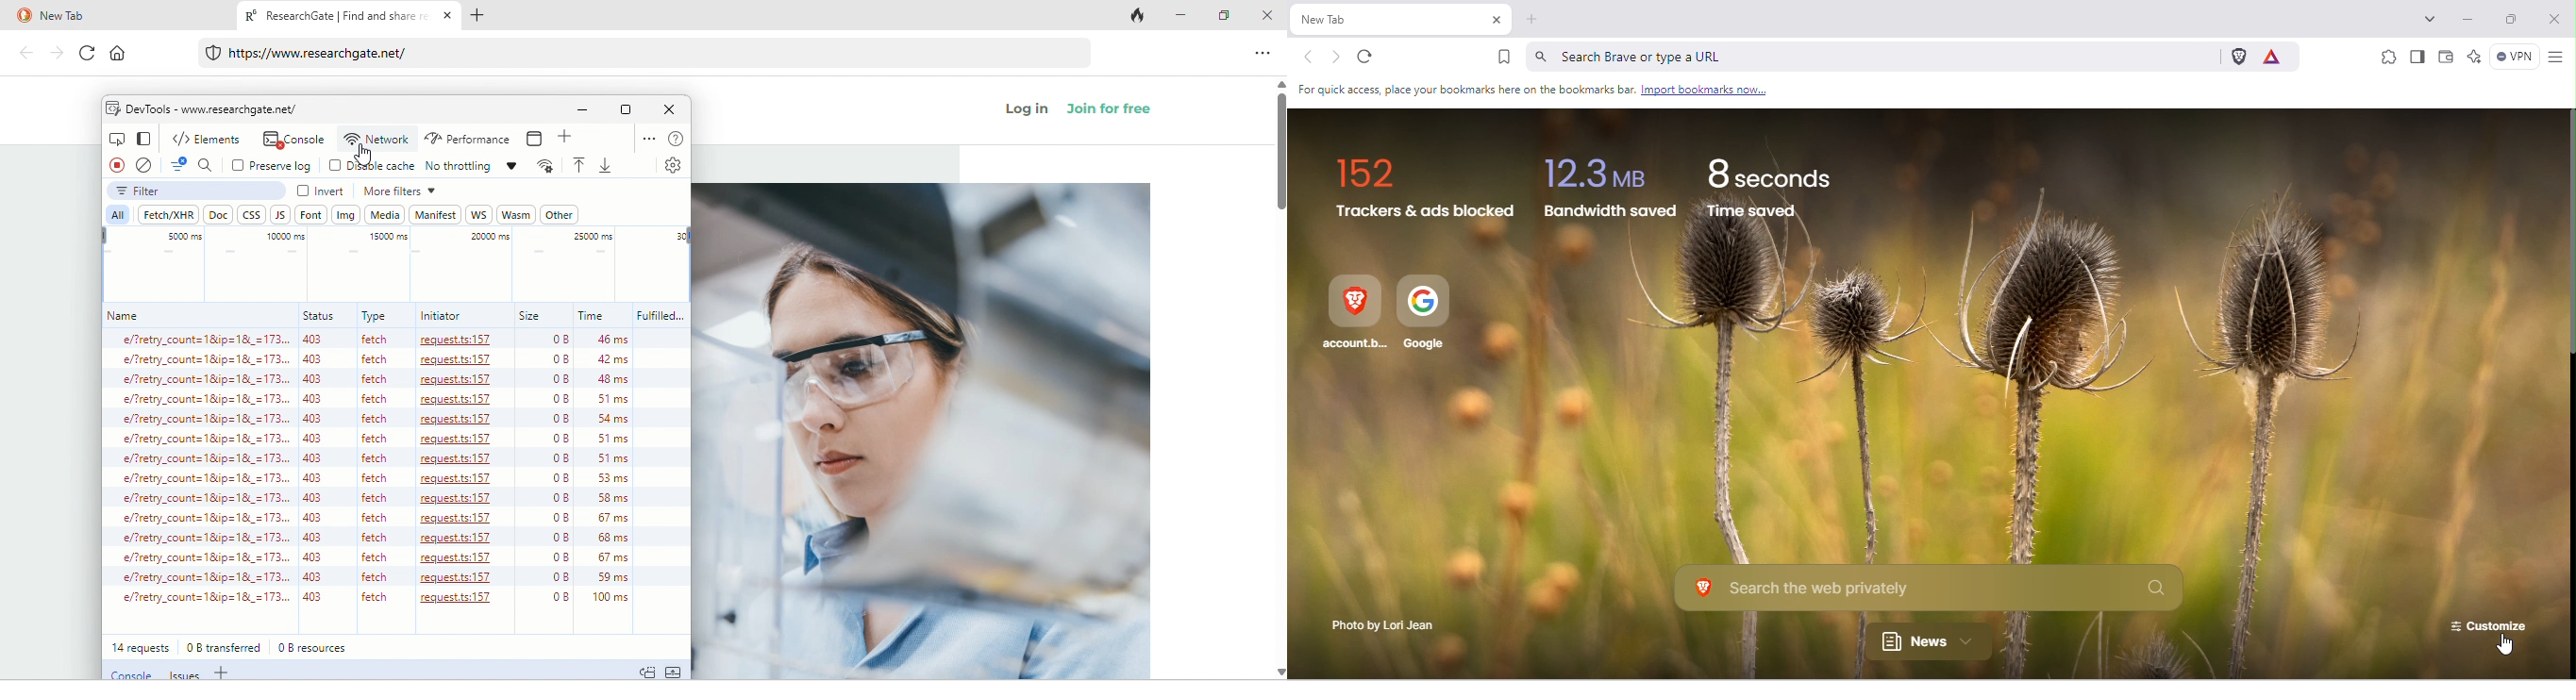 This screenshot has height=700, width=2576. I want to click on all status 403, so click(317, 479).